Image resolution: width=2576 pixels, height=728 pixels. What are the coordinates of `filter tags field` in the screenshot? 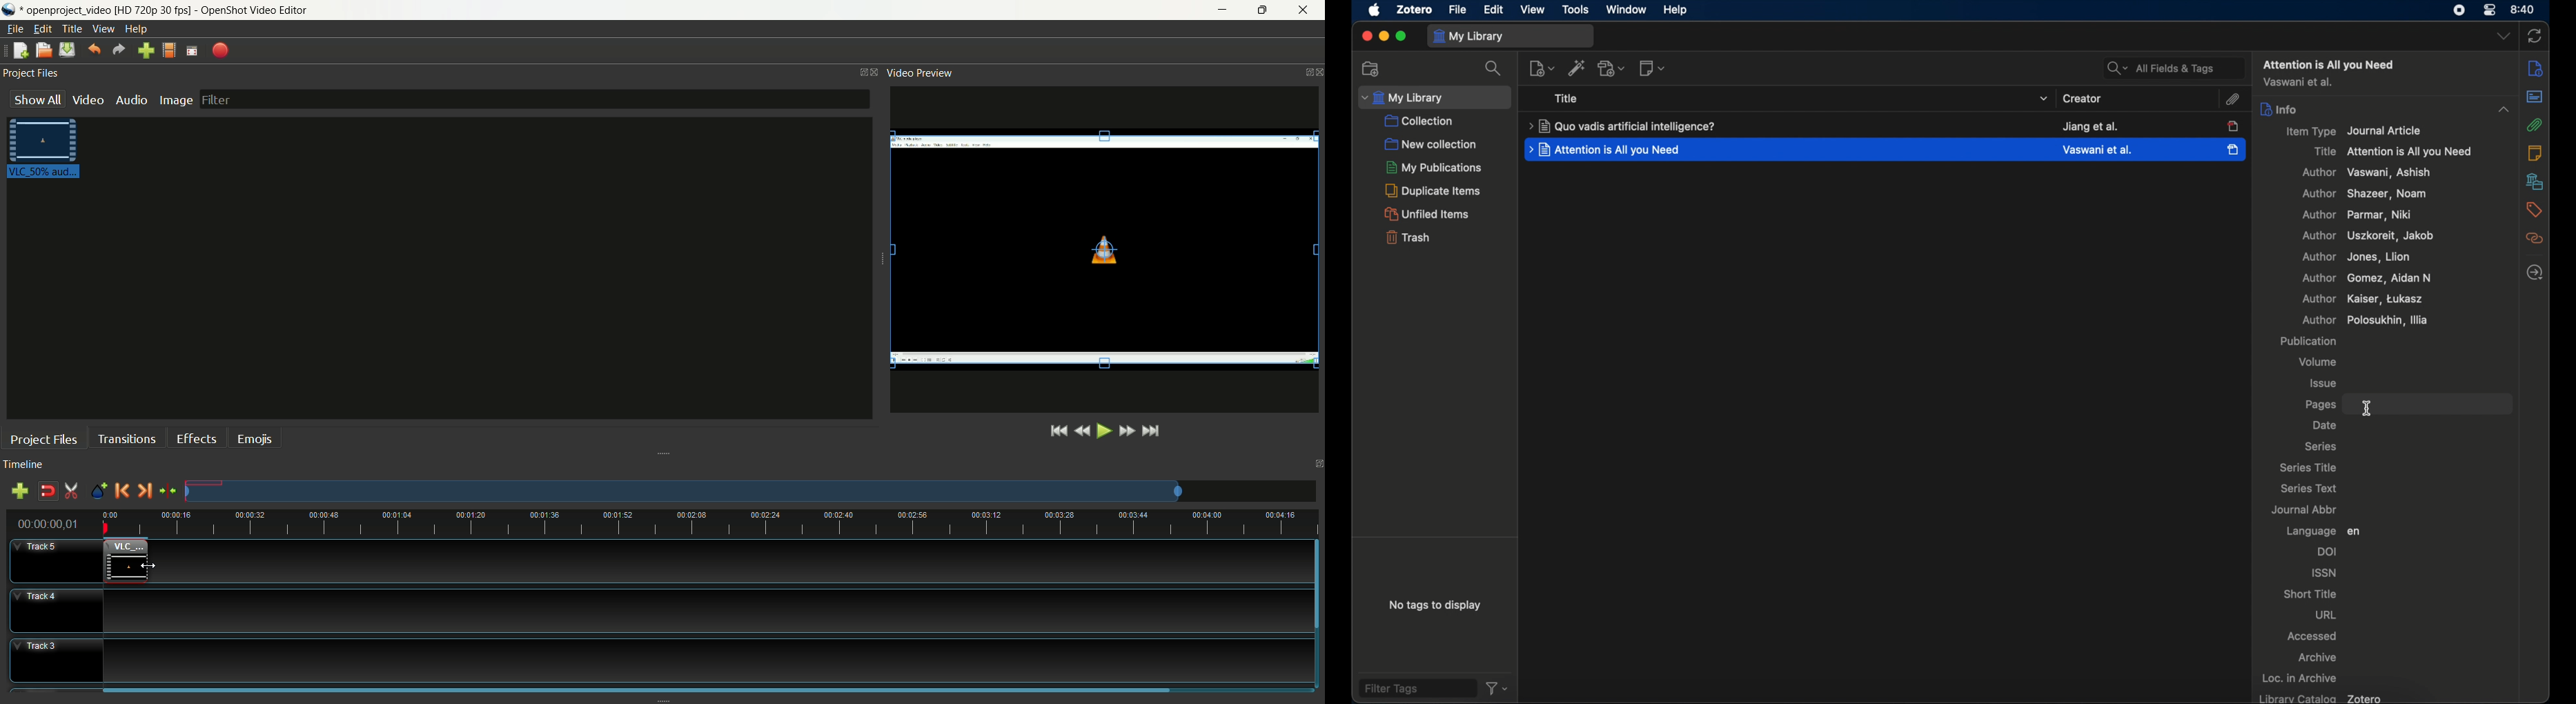 It's located at (1417, 688).